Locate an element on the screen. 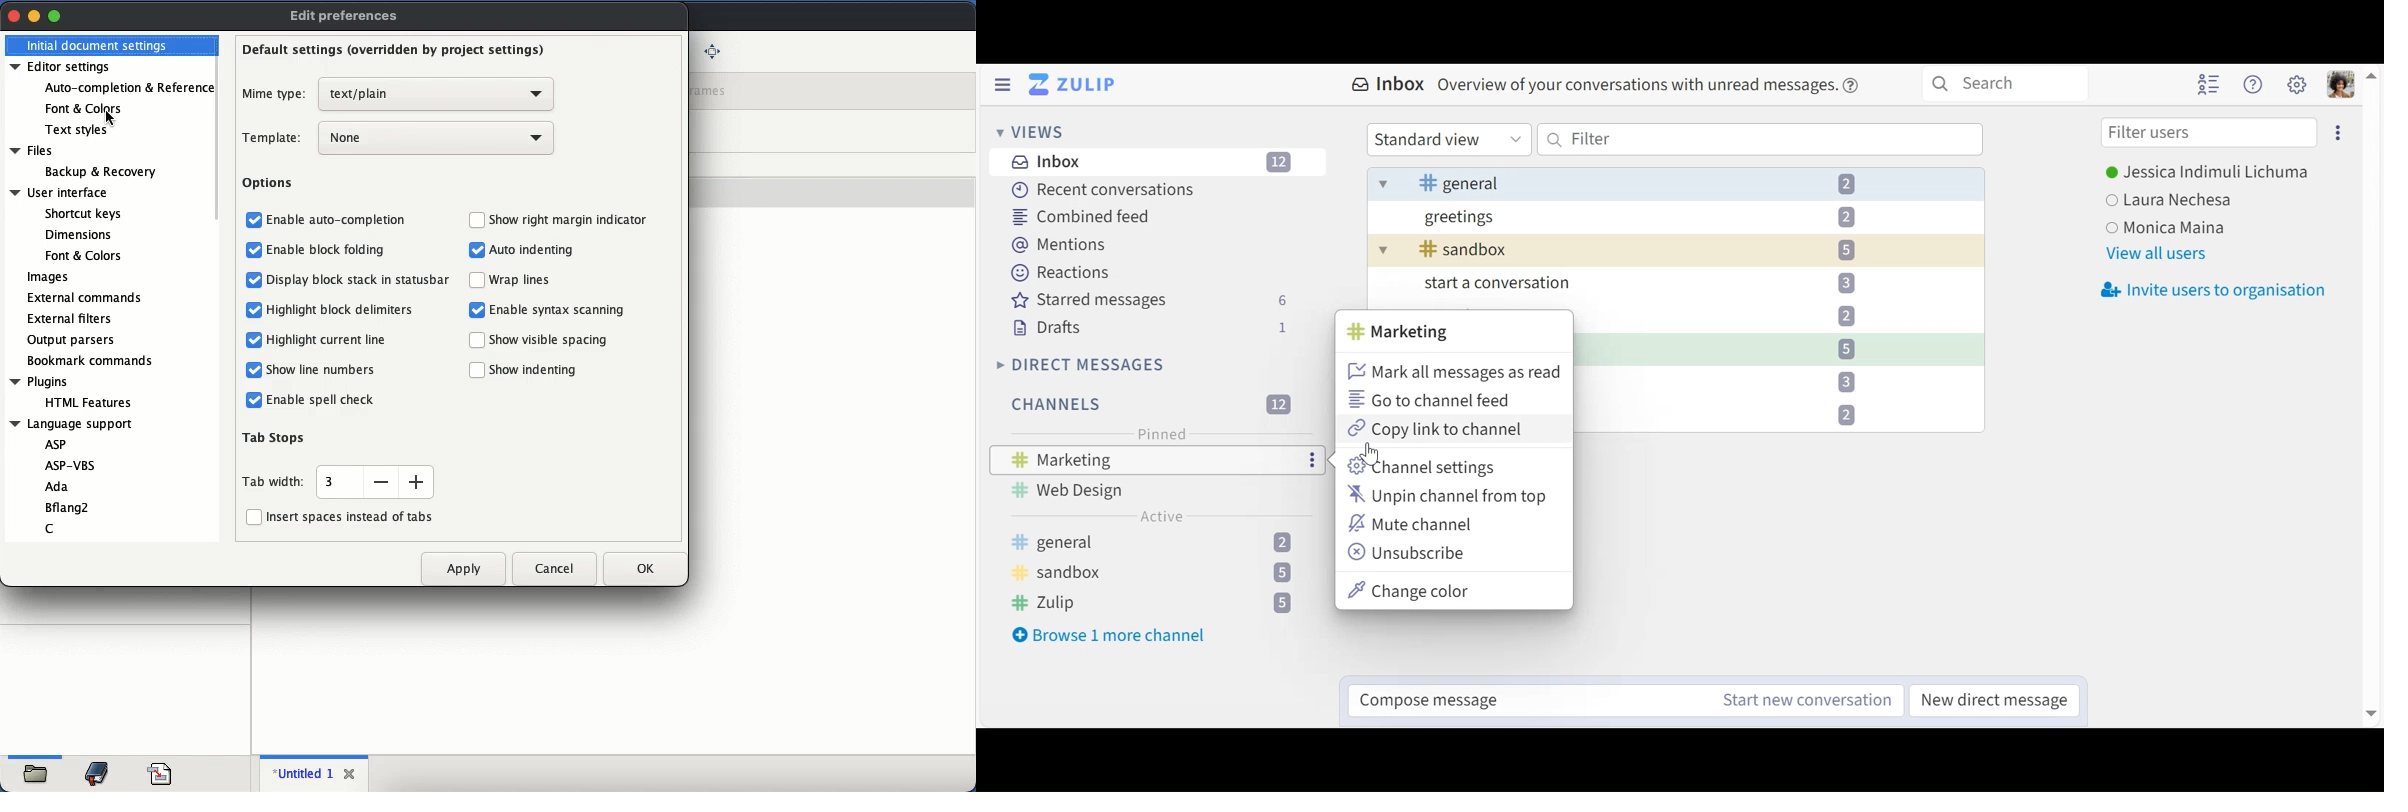 This screenshot has height=812, width=2408. Main menu is located at coordinates (2297, 83).